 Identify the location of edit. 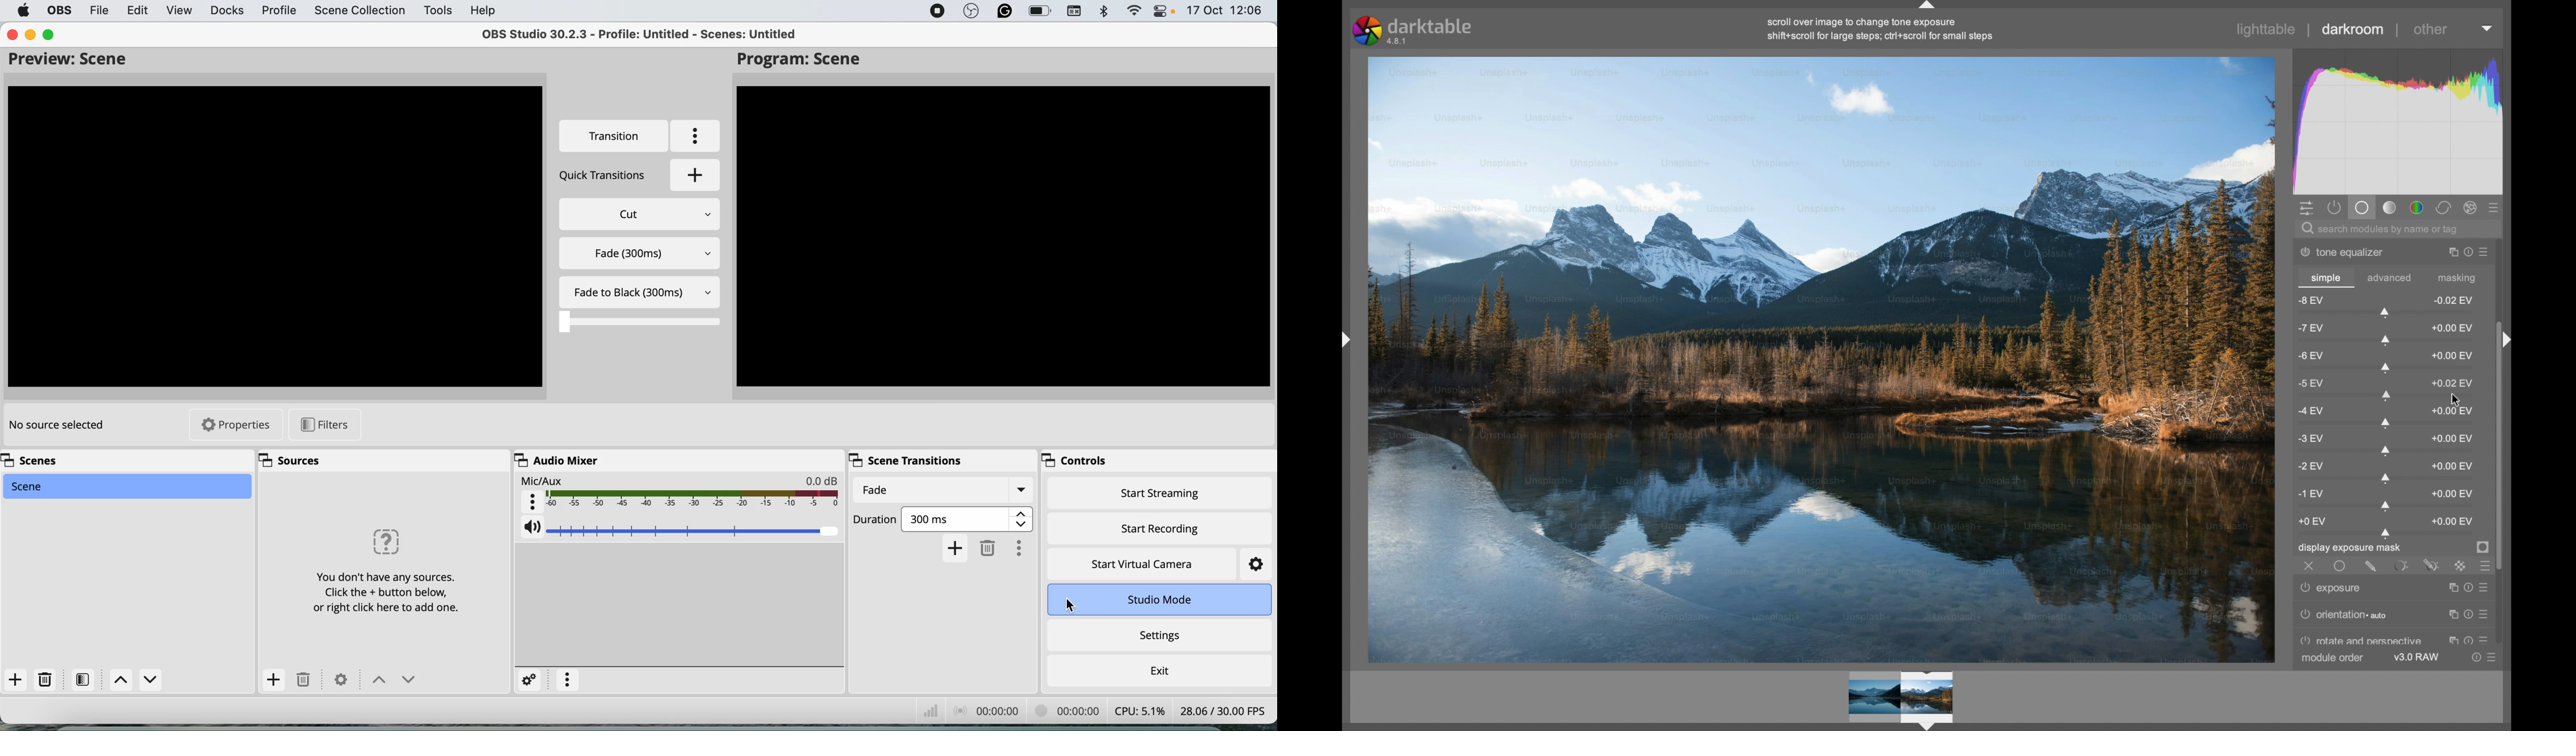
(142, 12).